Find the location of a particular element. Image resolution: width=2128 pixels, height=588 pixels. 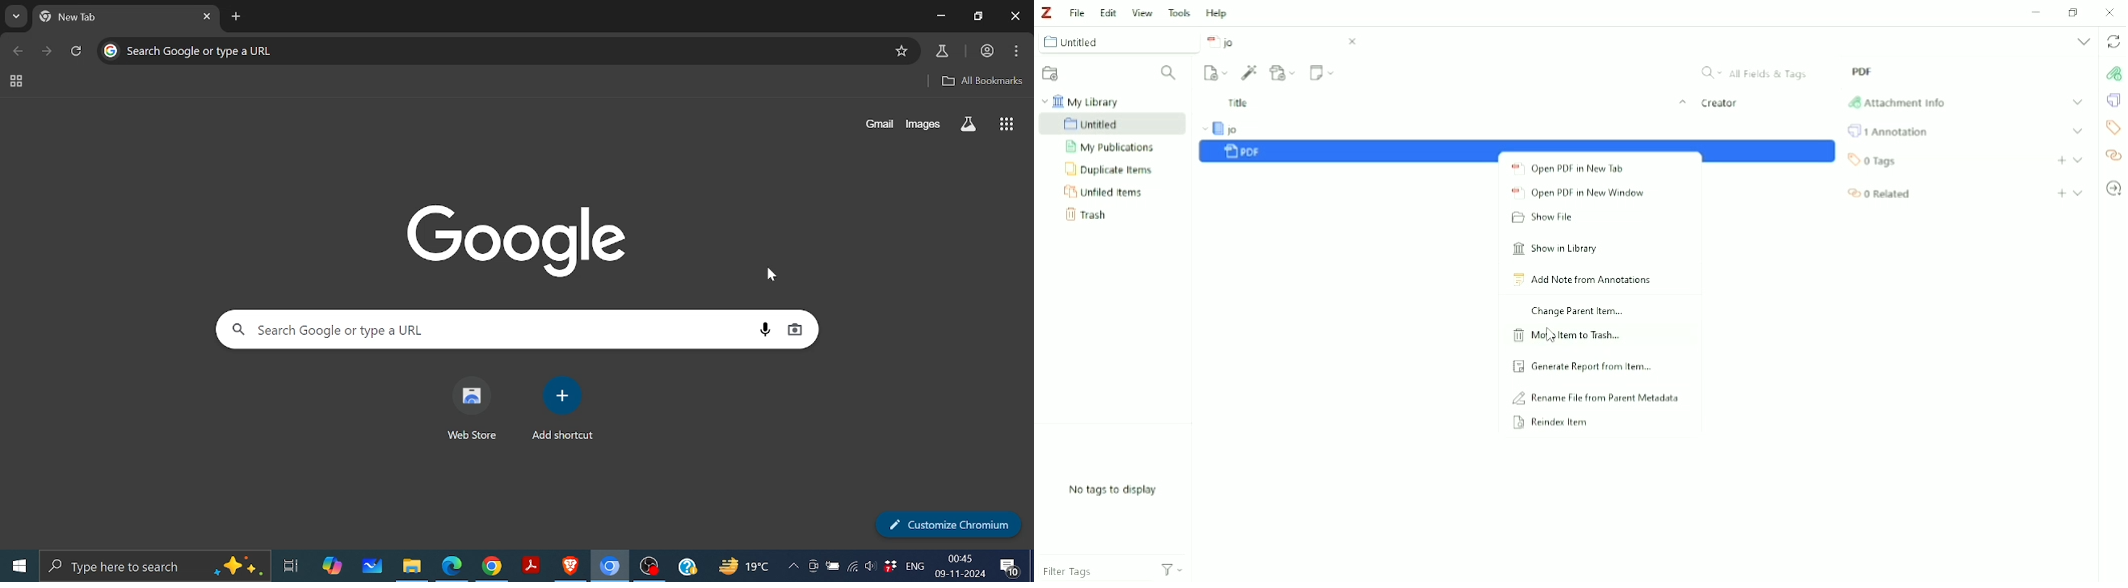

Reindex Item is located at coordinates (1553, 422).